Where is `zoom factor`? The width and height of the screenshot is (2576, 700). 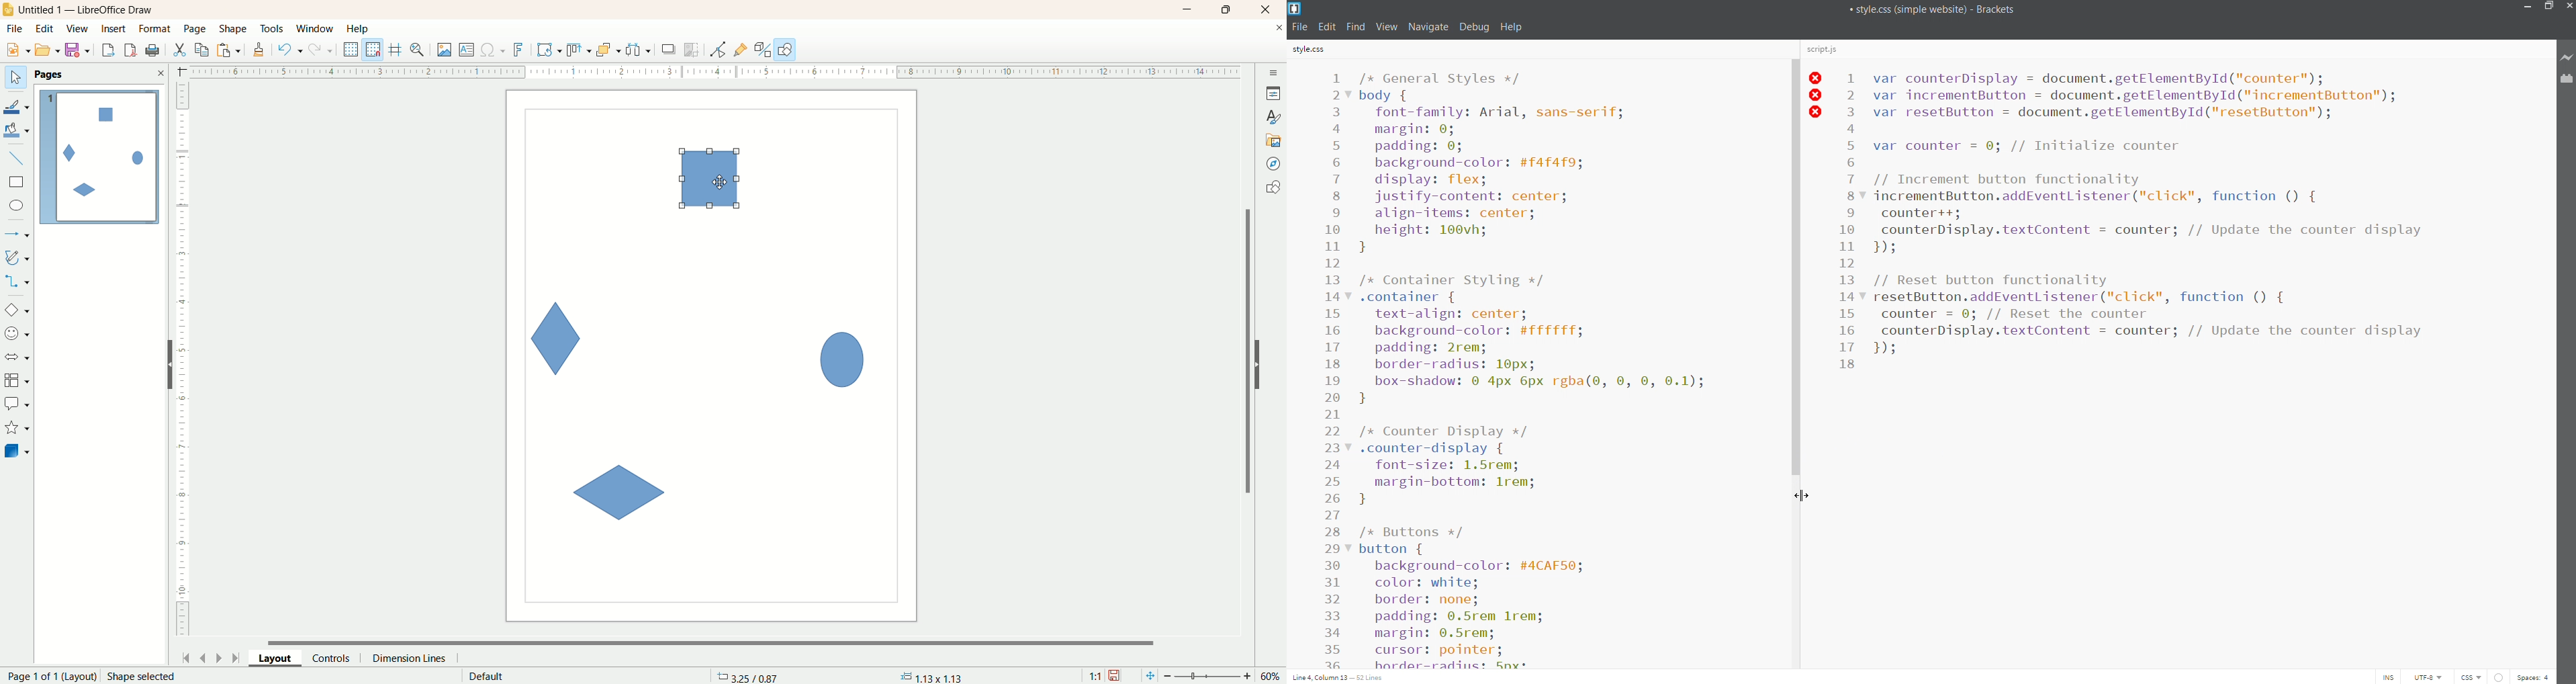
zoom factor is located at coordinates (1210, 677).